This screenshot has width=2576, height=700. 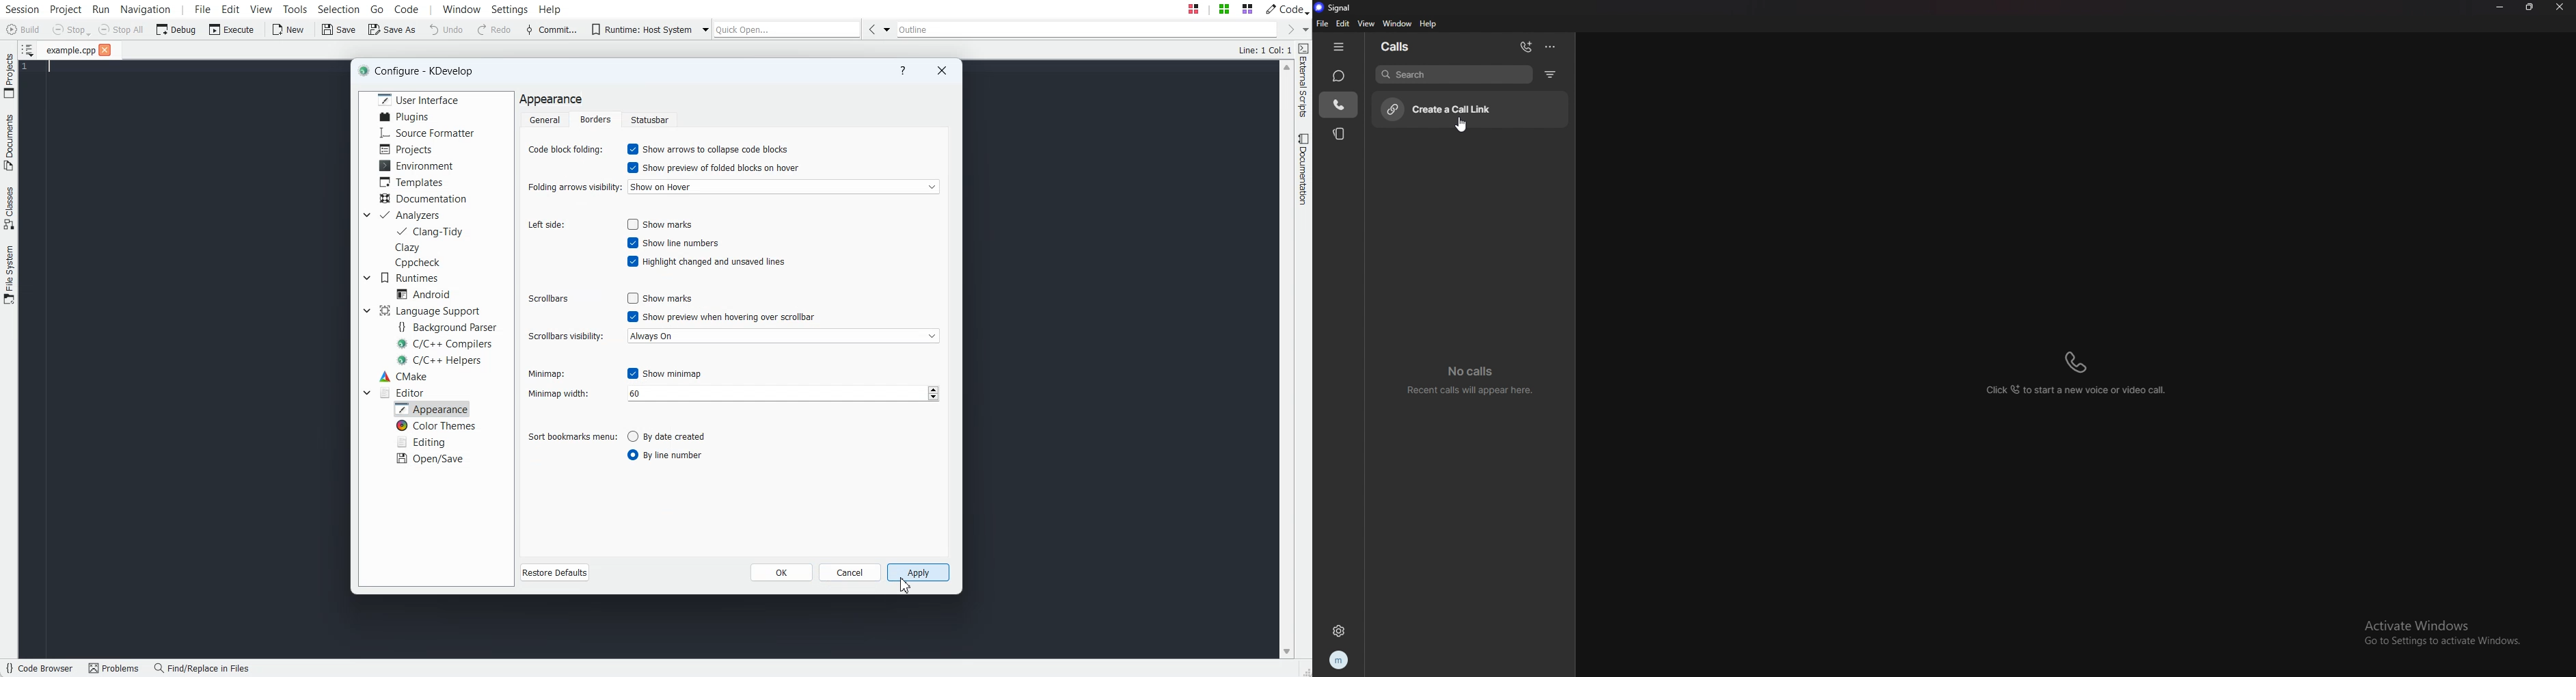 What do you see at coordinates (1454, 74) in the screenshot?
I see `search` at bounding box center [1454, 74].